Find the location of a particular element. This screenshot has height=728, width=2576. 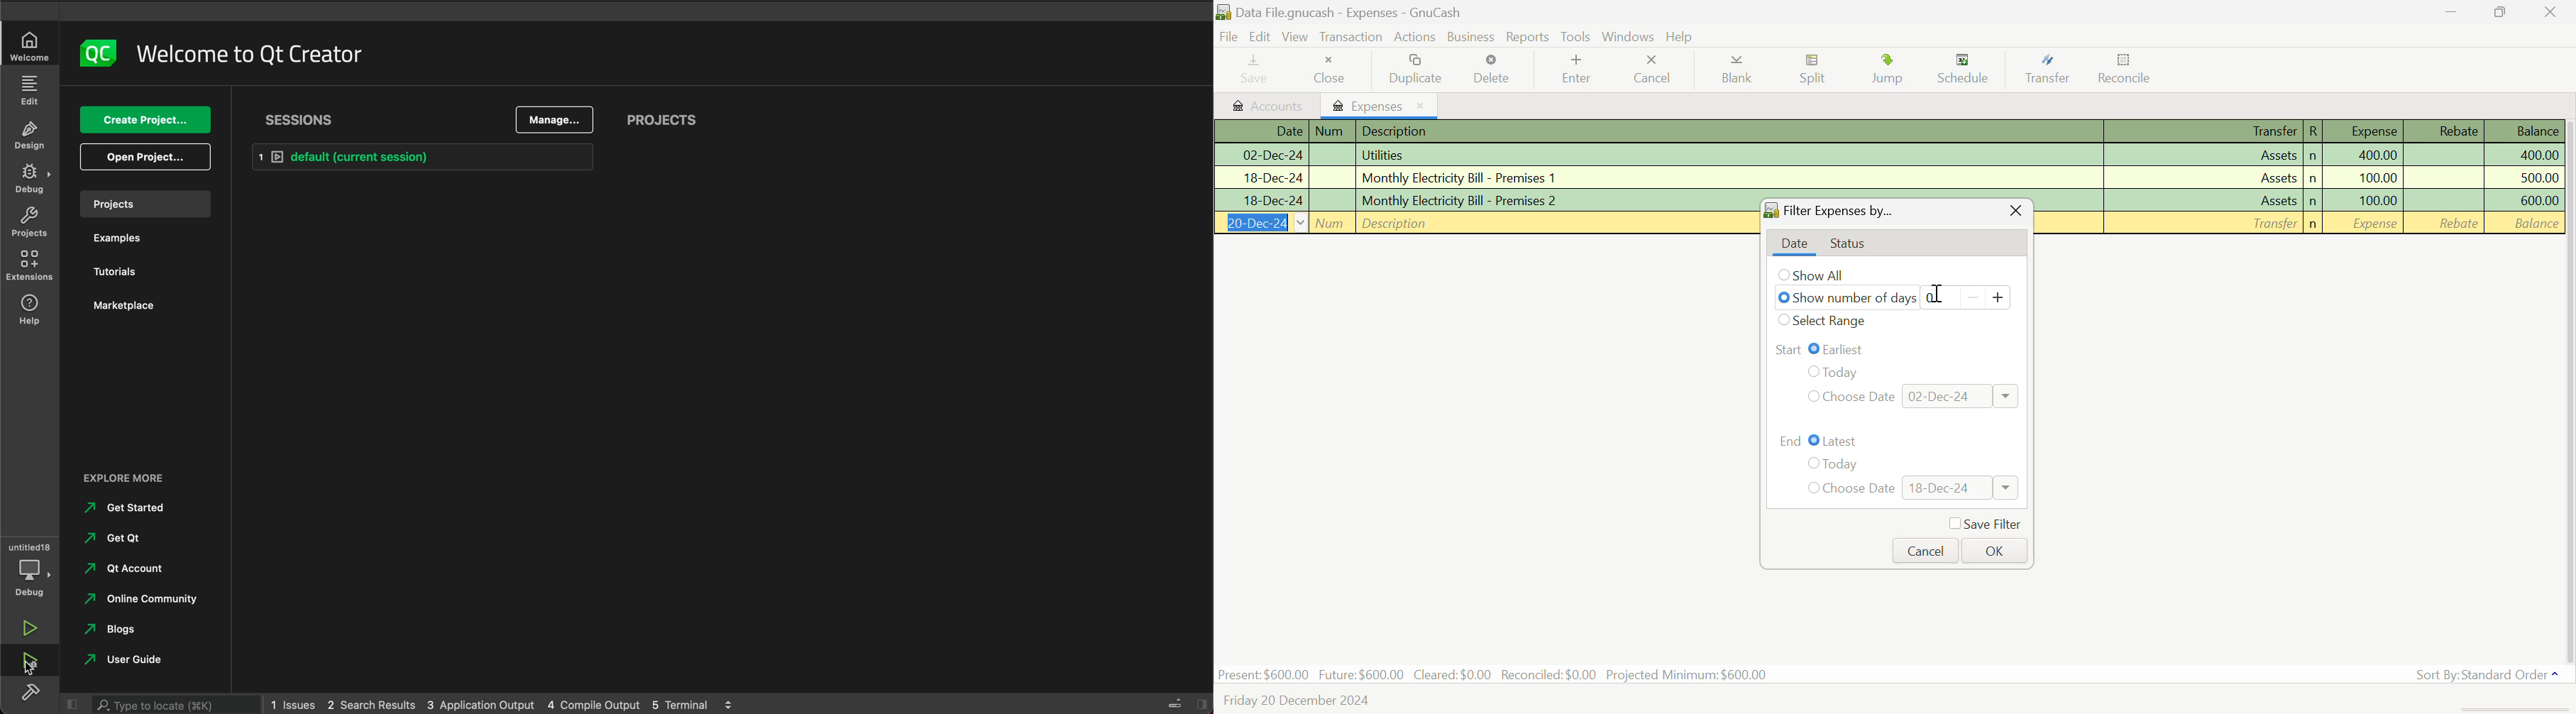

Status Tab is located at coordinates (1849, 243).